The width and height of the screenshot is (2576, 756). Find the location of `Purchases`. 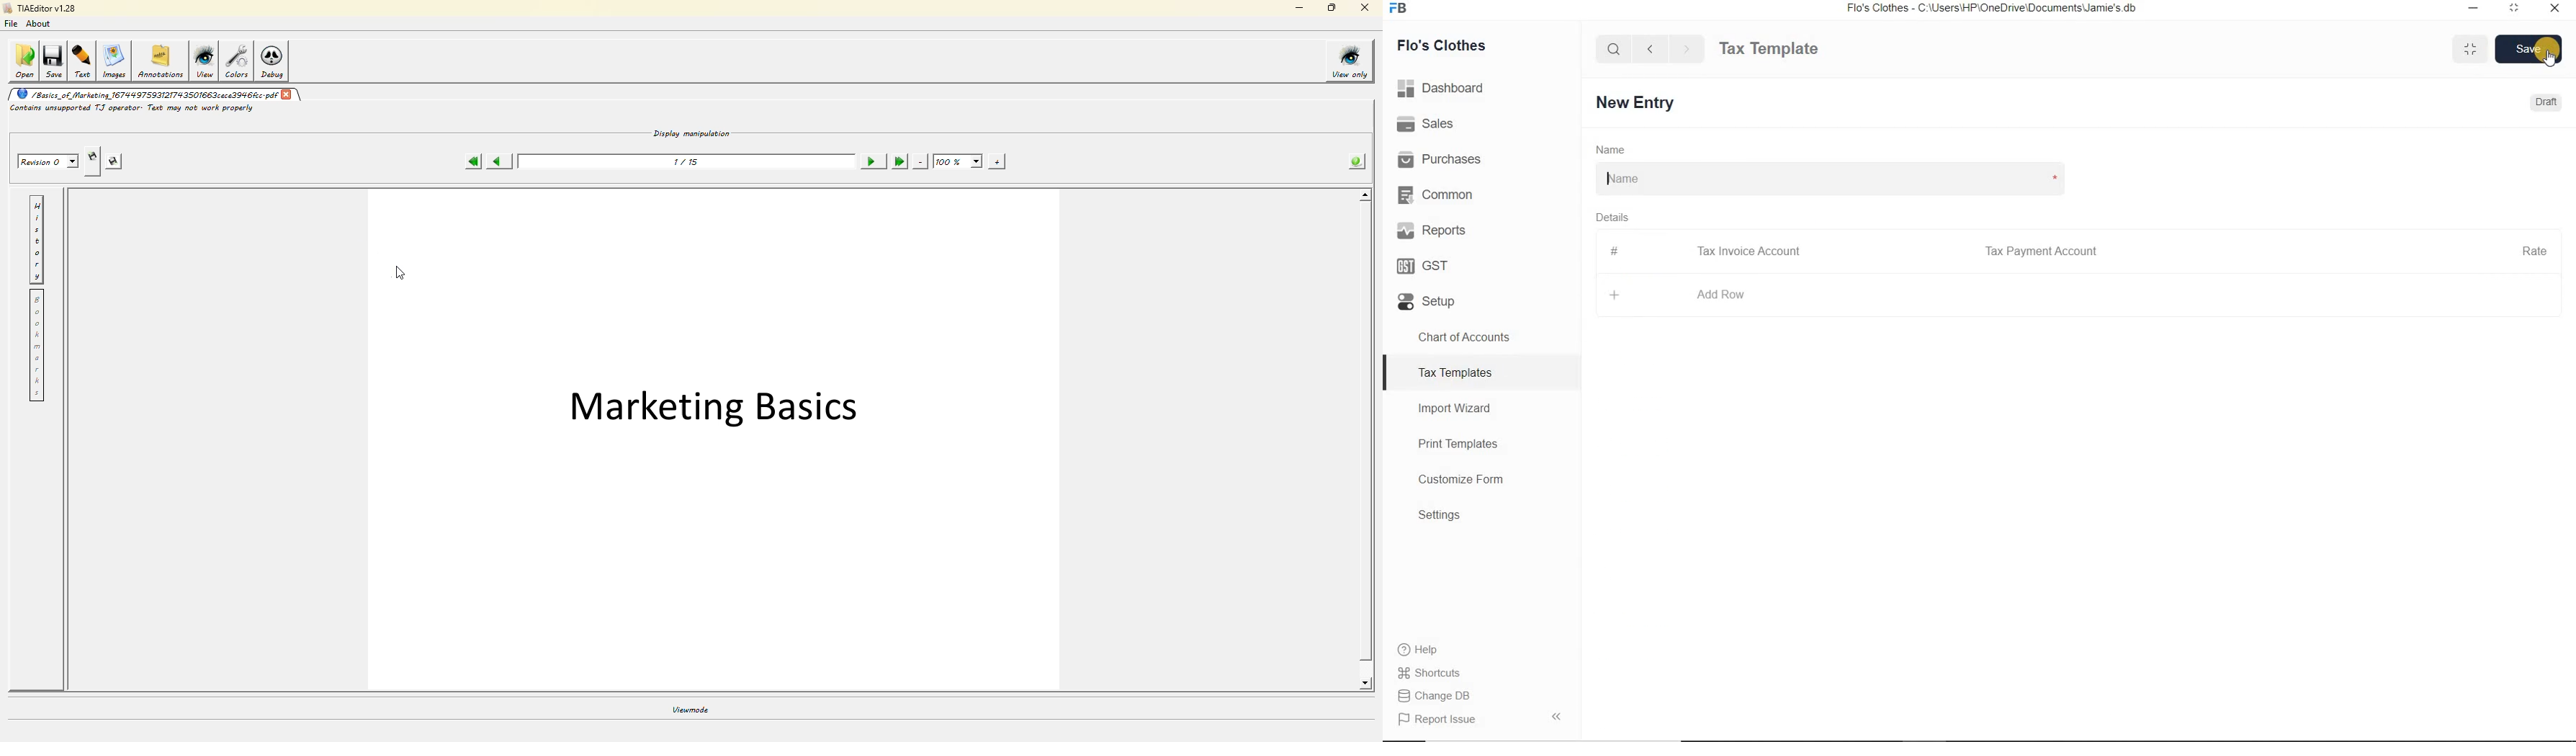

Purchases is located at coordinates (1481, 157).